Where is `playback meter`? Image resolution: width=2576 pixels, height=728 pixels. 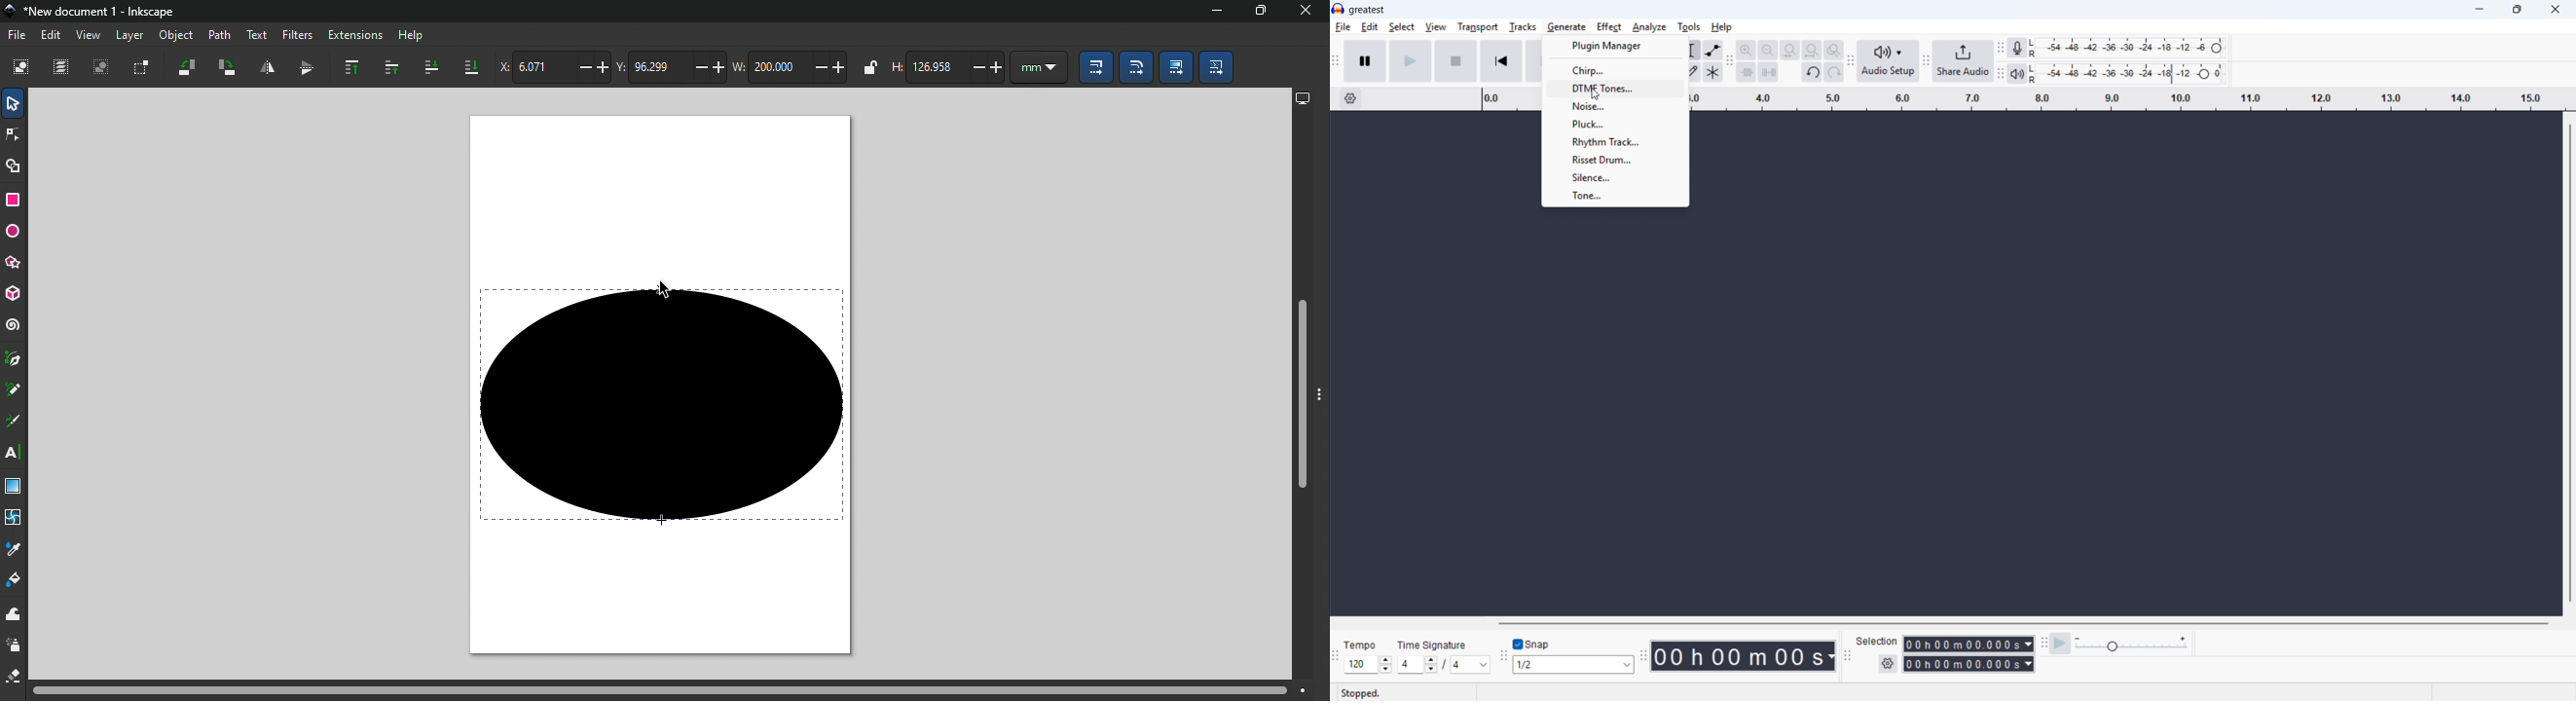
playback meter is located at coordinates (2017, 74).